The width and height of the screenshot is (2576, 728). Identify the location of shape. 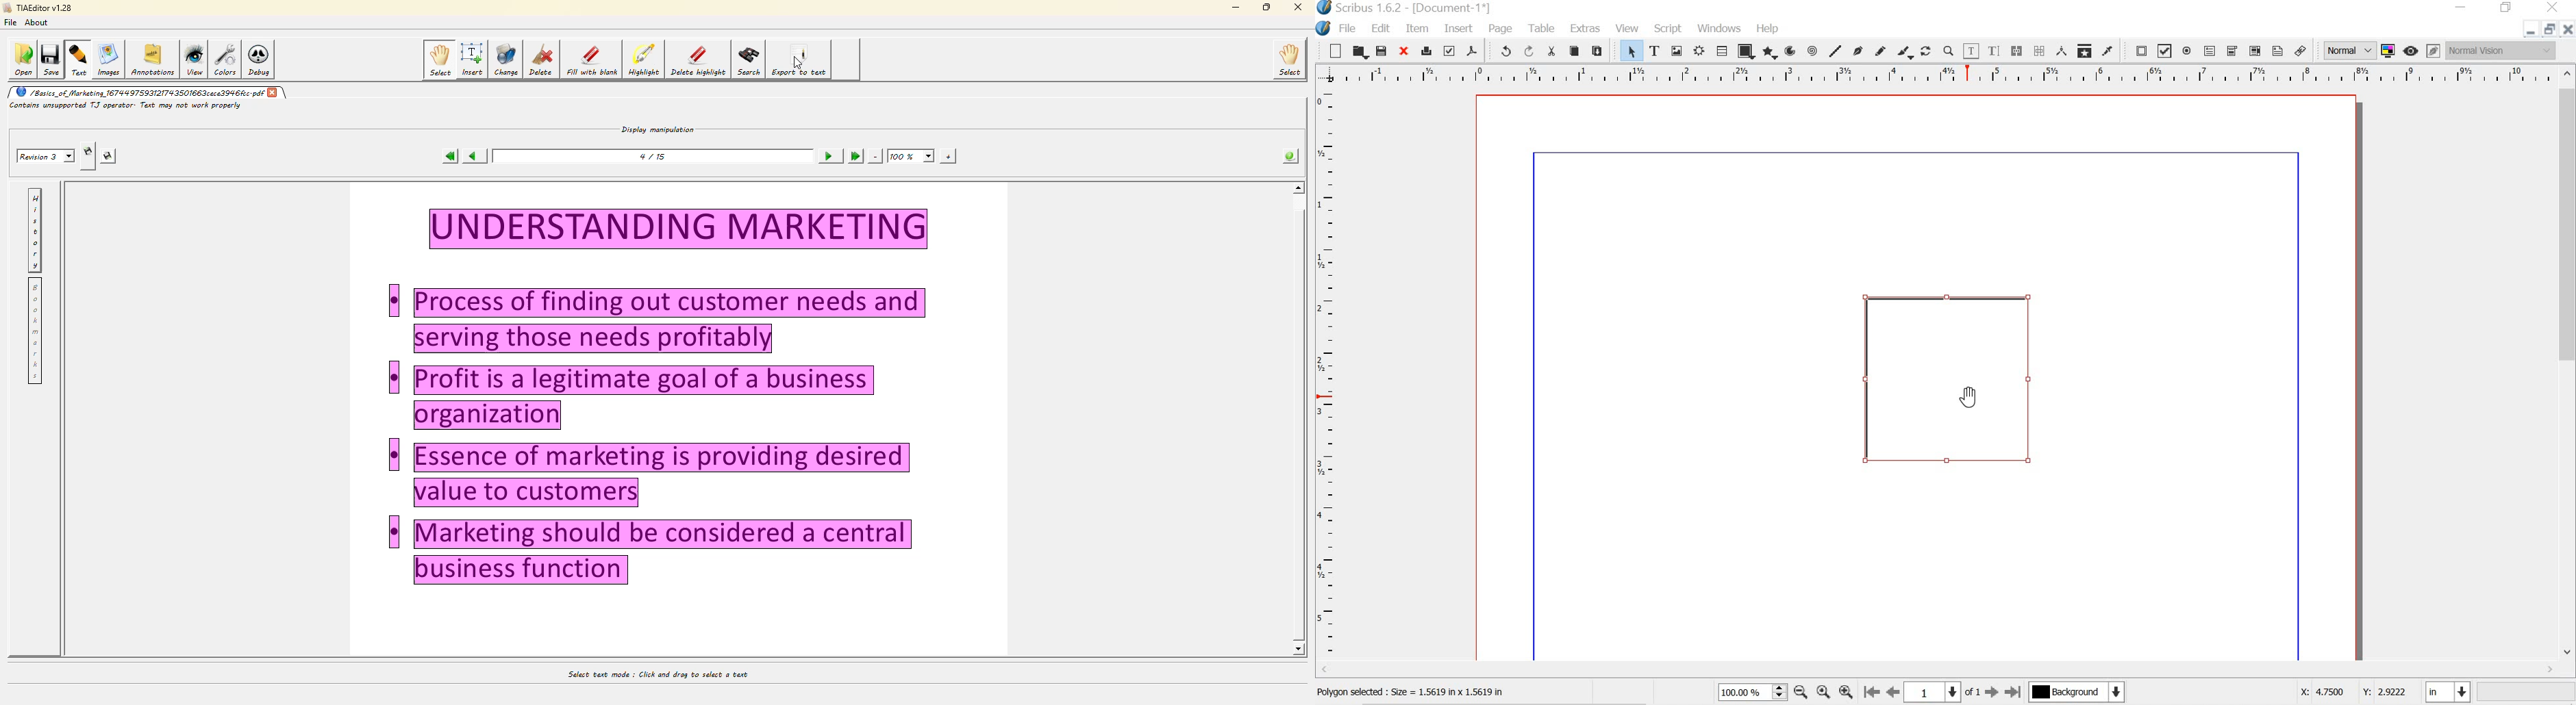
(1746, 51).